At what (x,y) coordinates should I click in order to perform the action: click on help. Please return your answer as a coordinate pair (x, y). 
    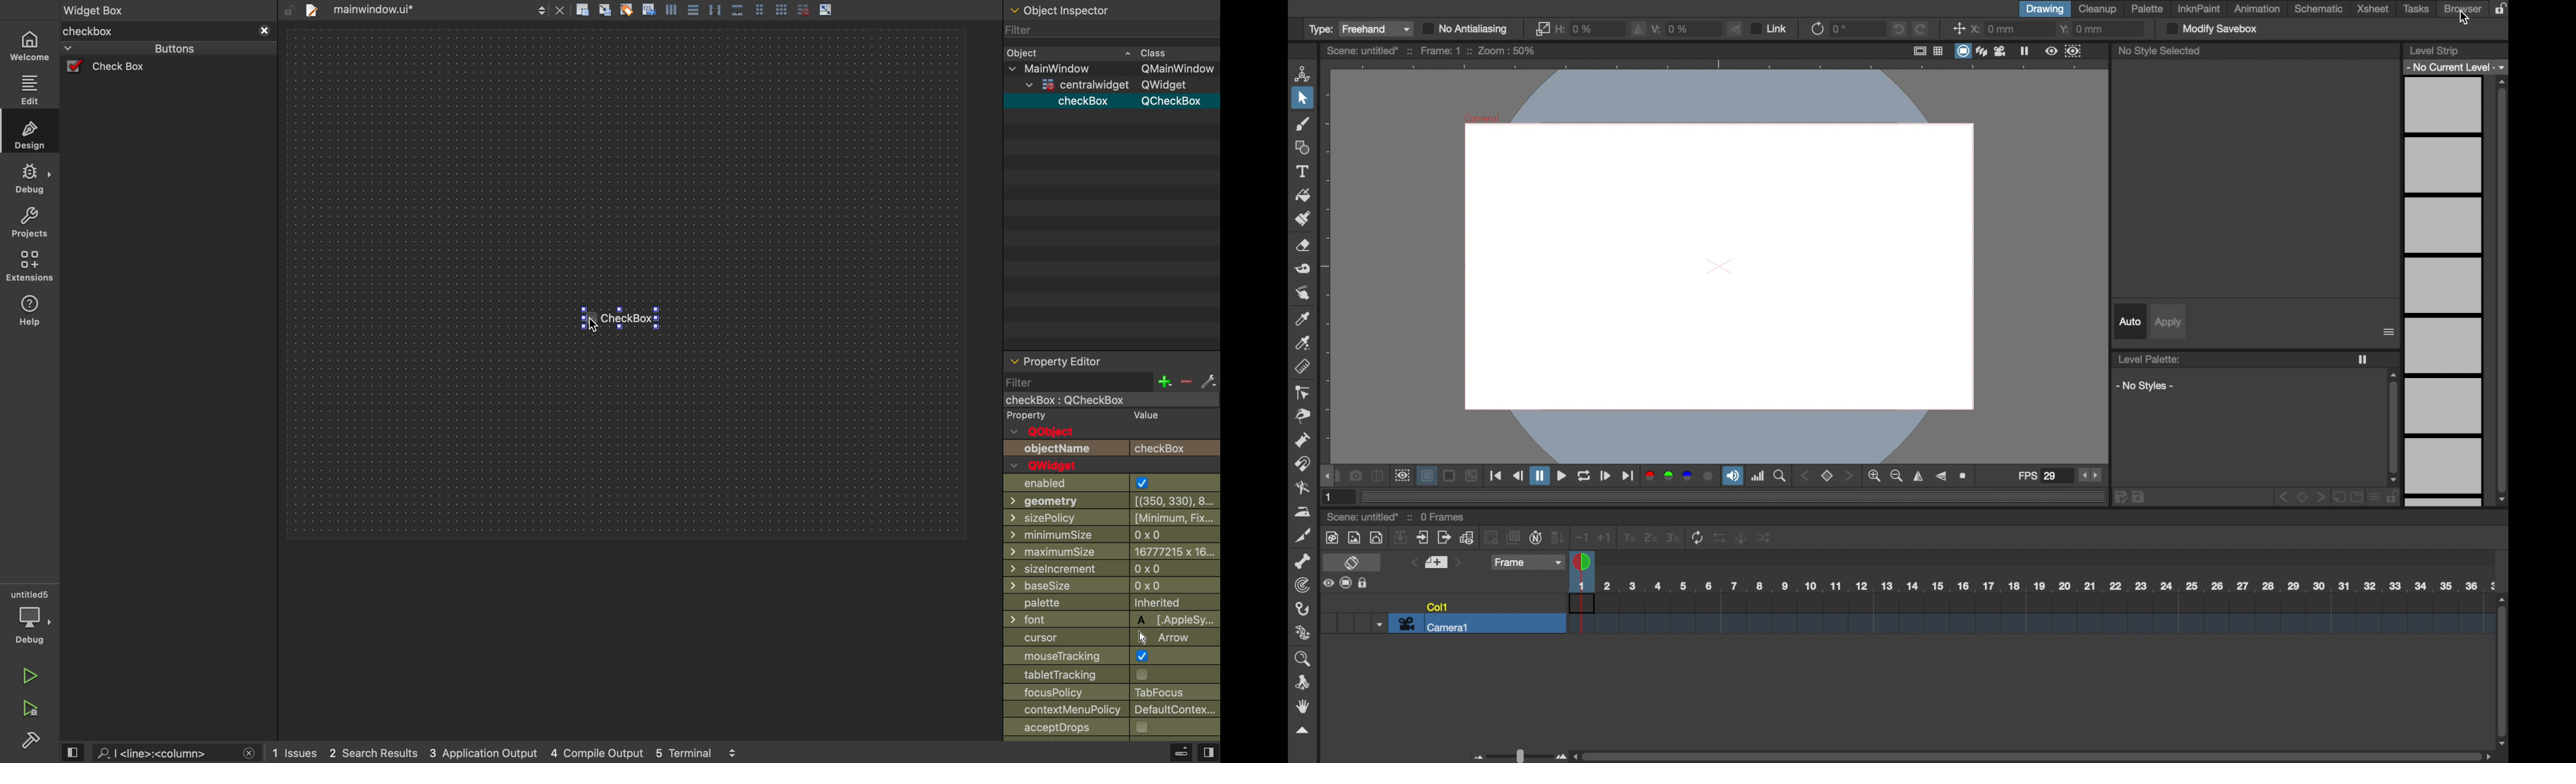
    Looking at the image, I should click on (29, 314).